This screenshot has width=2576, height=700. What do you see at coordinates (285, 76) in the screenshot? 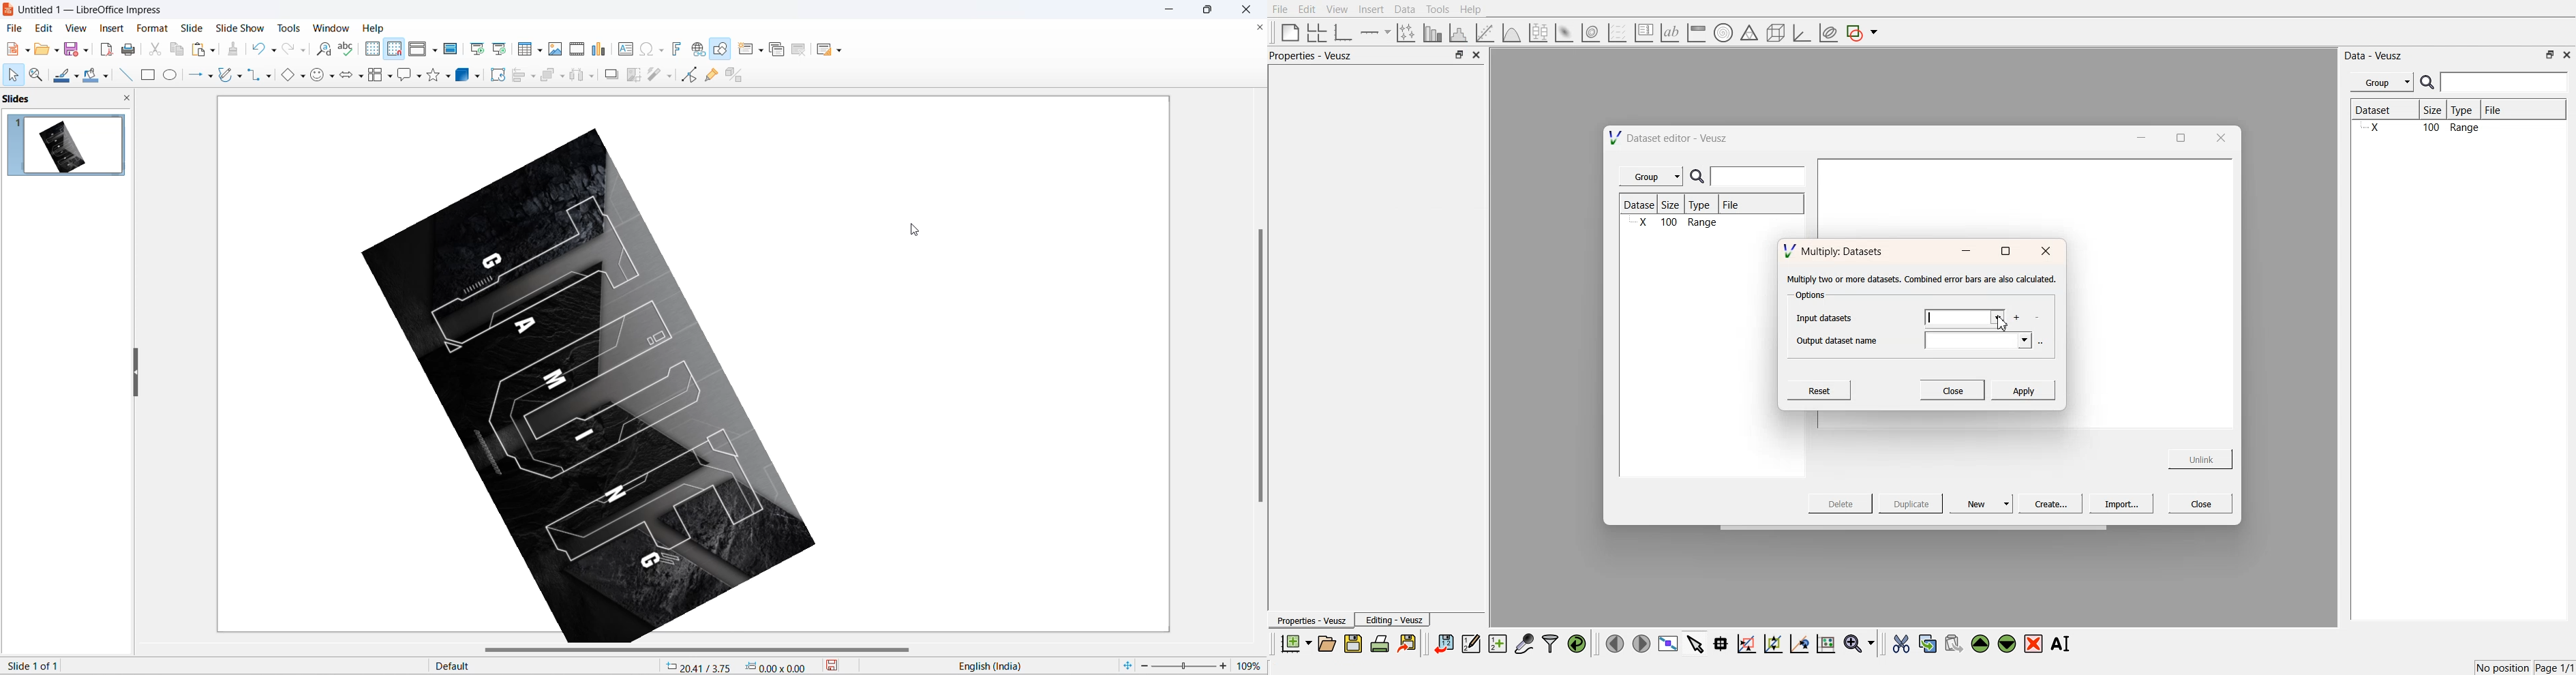
I see `basic shapes` at bounding box center [285, 76].